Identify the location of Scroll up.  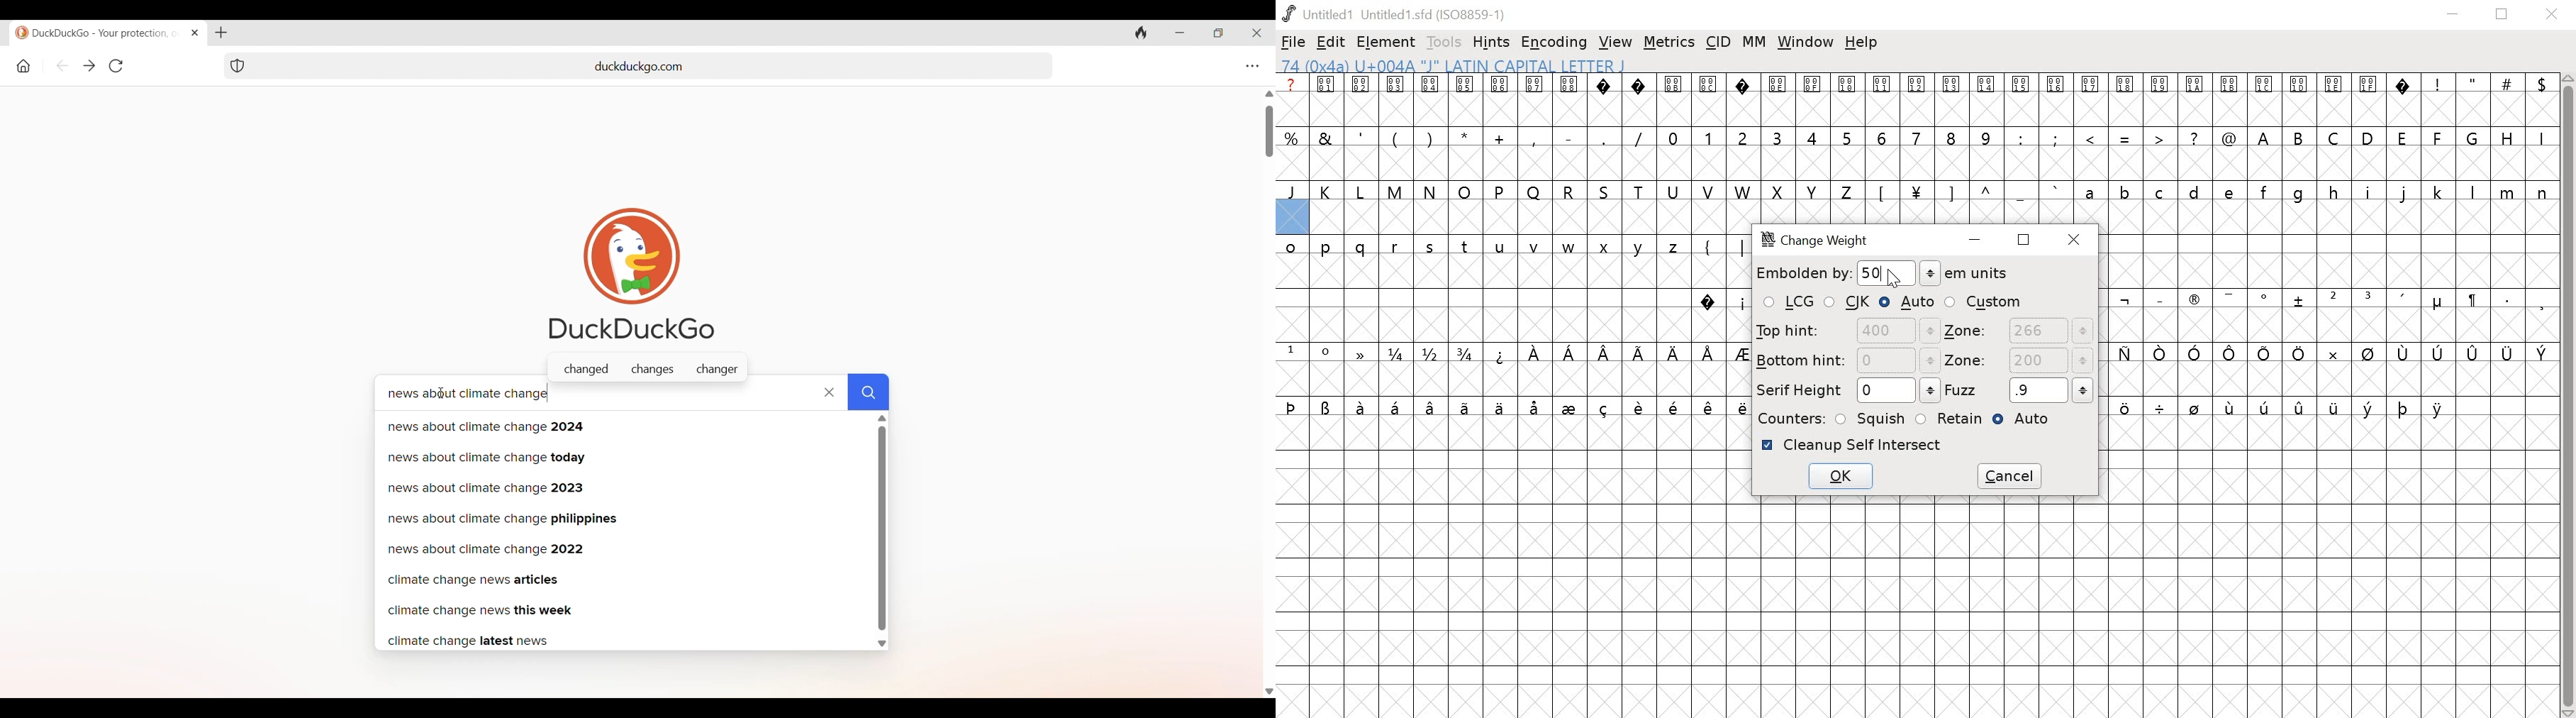
(1268, 93).